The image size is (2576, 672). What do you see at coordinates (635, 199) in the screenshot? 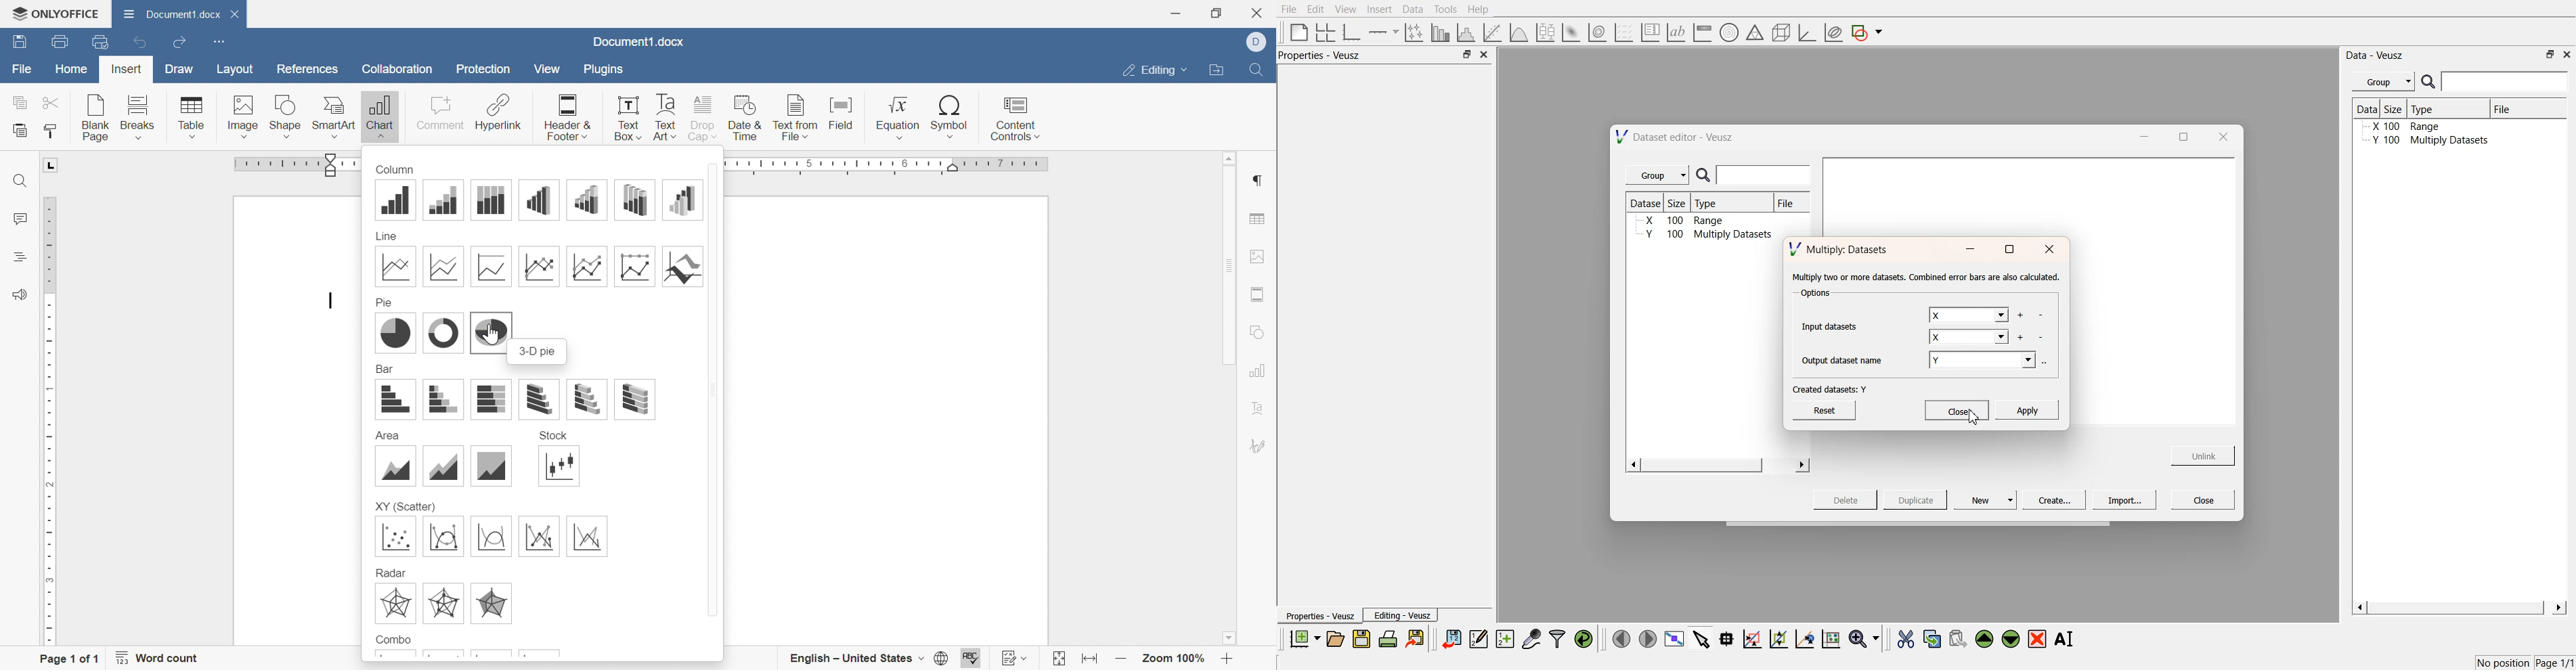
I see `3-D 100% stacked column` at bounding box center [635, 199].